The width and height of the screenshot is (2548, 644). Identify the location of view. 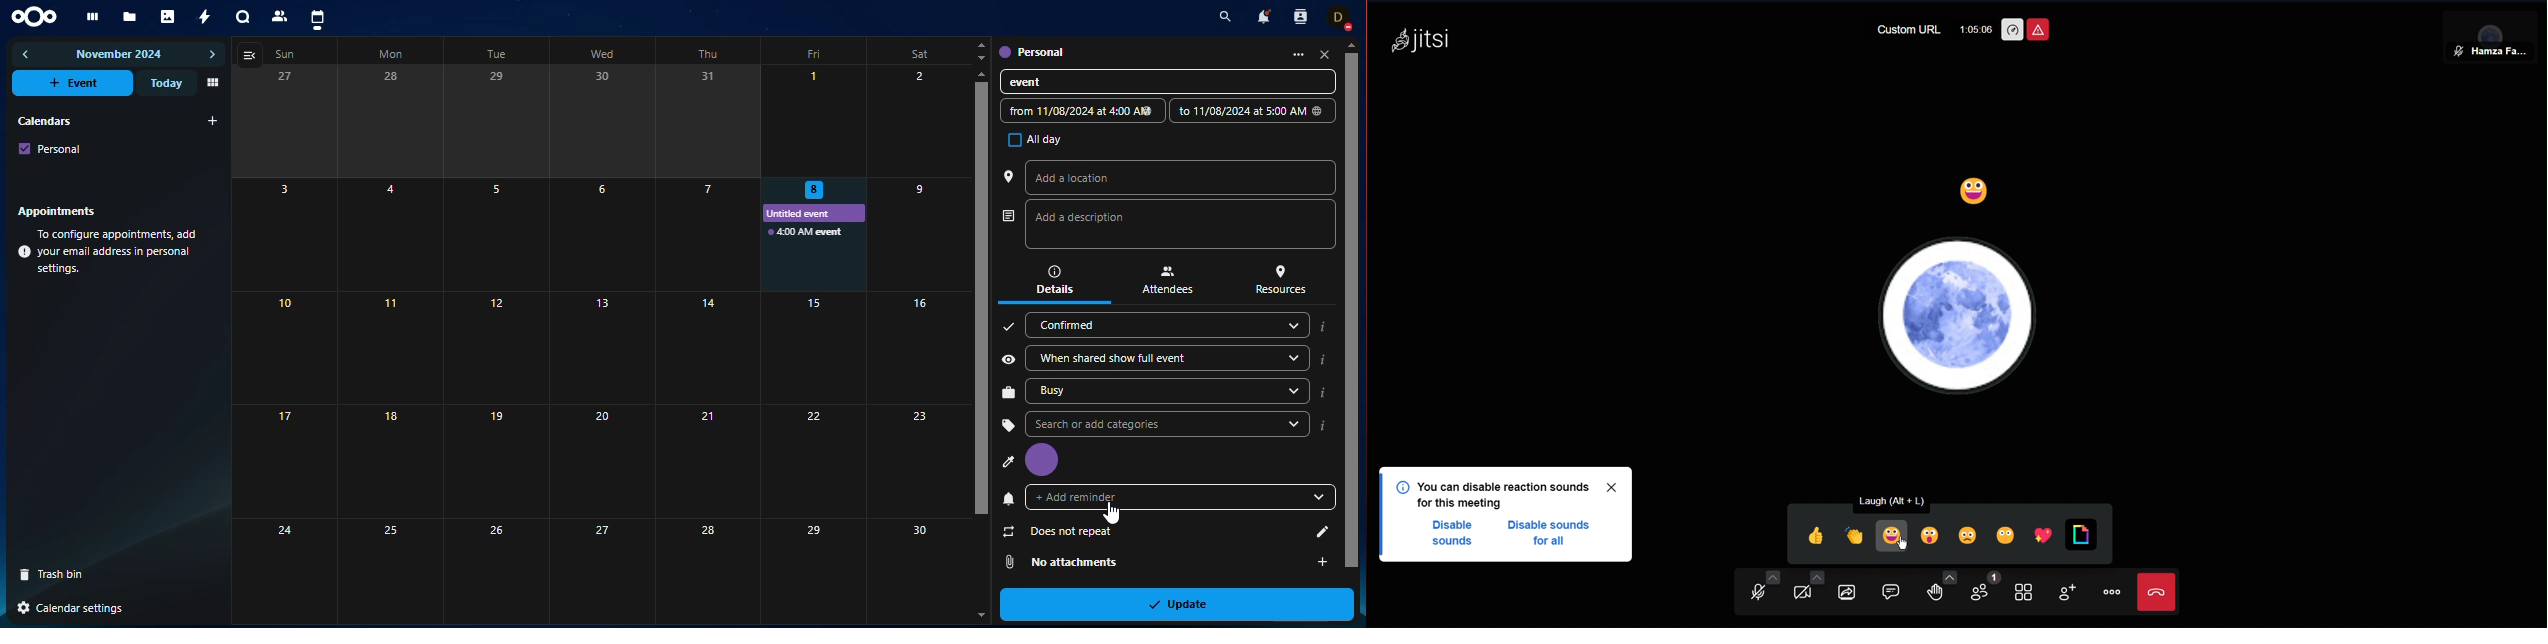
(252, 55).